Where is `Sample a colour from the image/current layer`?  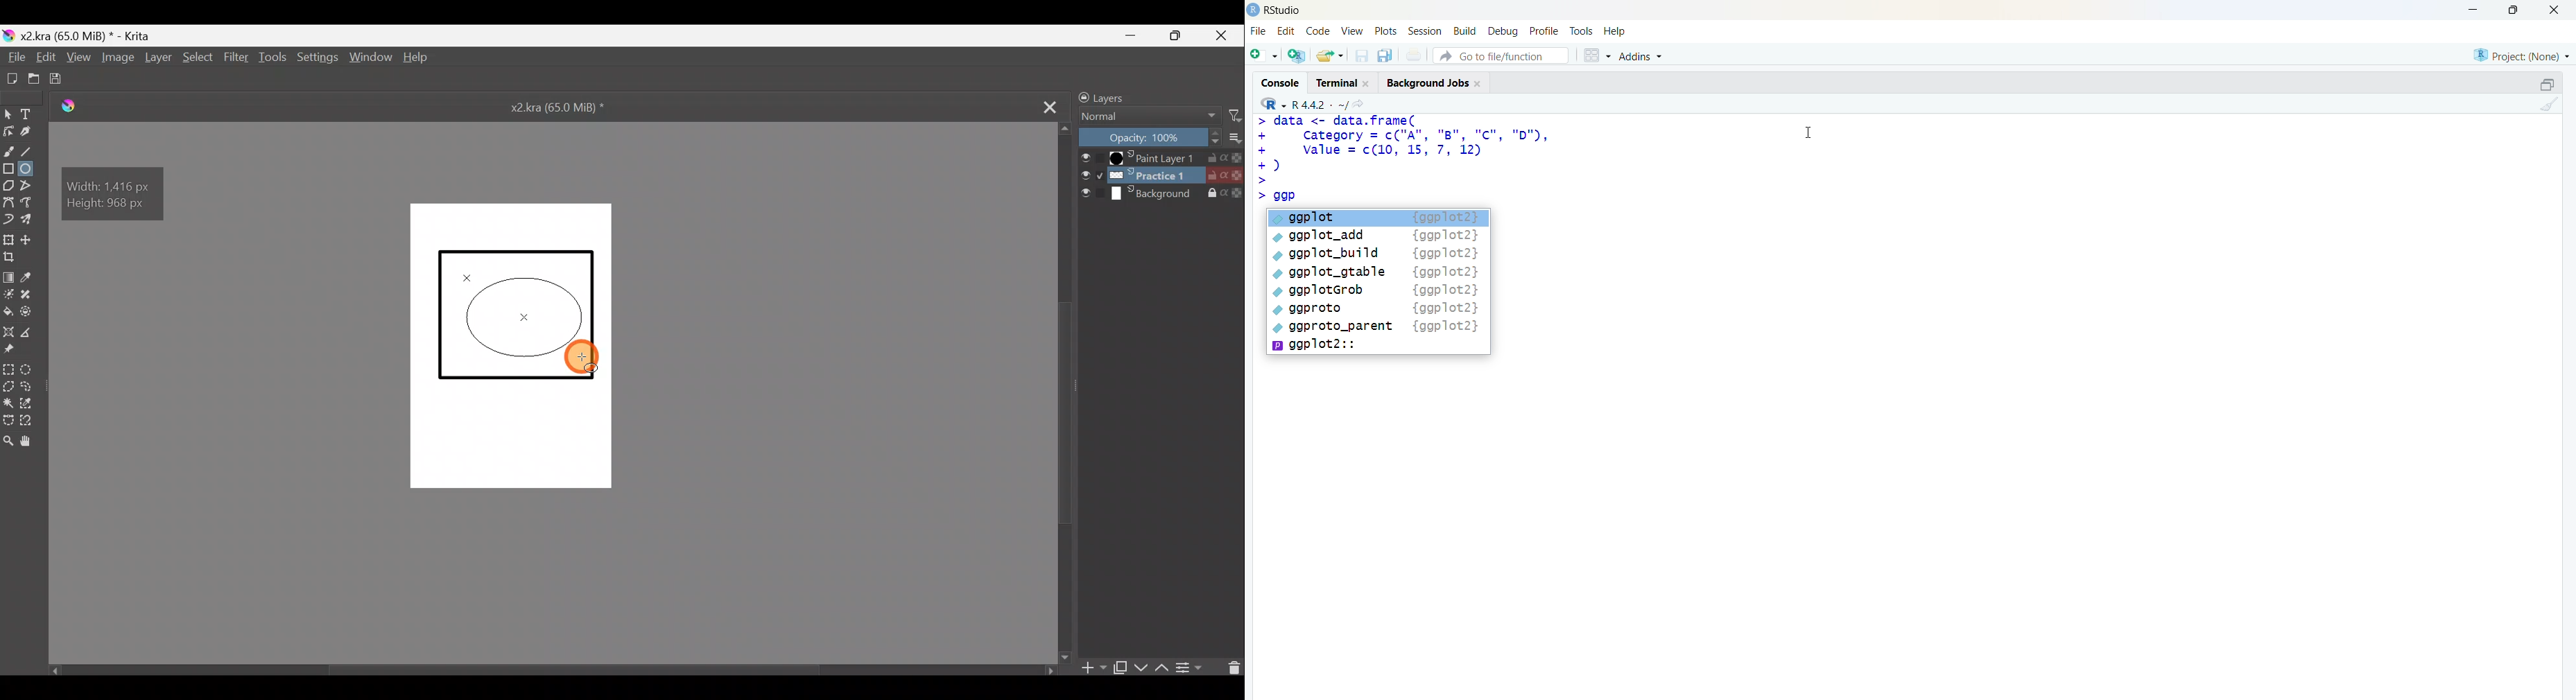
Sample a colour from the image/current layer is located at coordinates (34, 277).